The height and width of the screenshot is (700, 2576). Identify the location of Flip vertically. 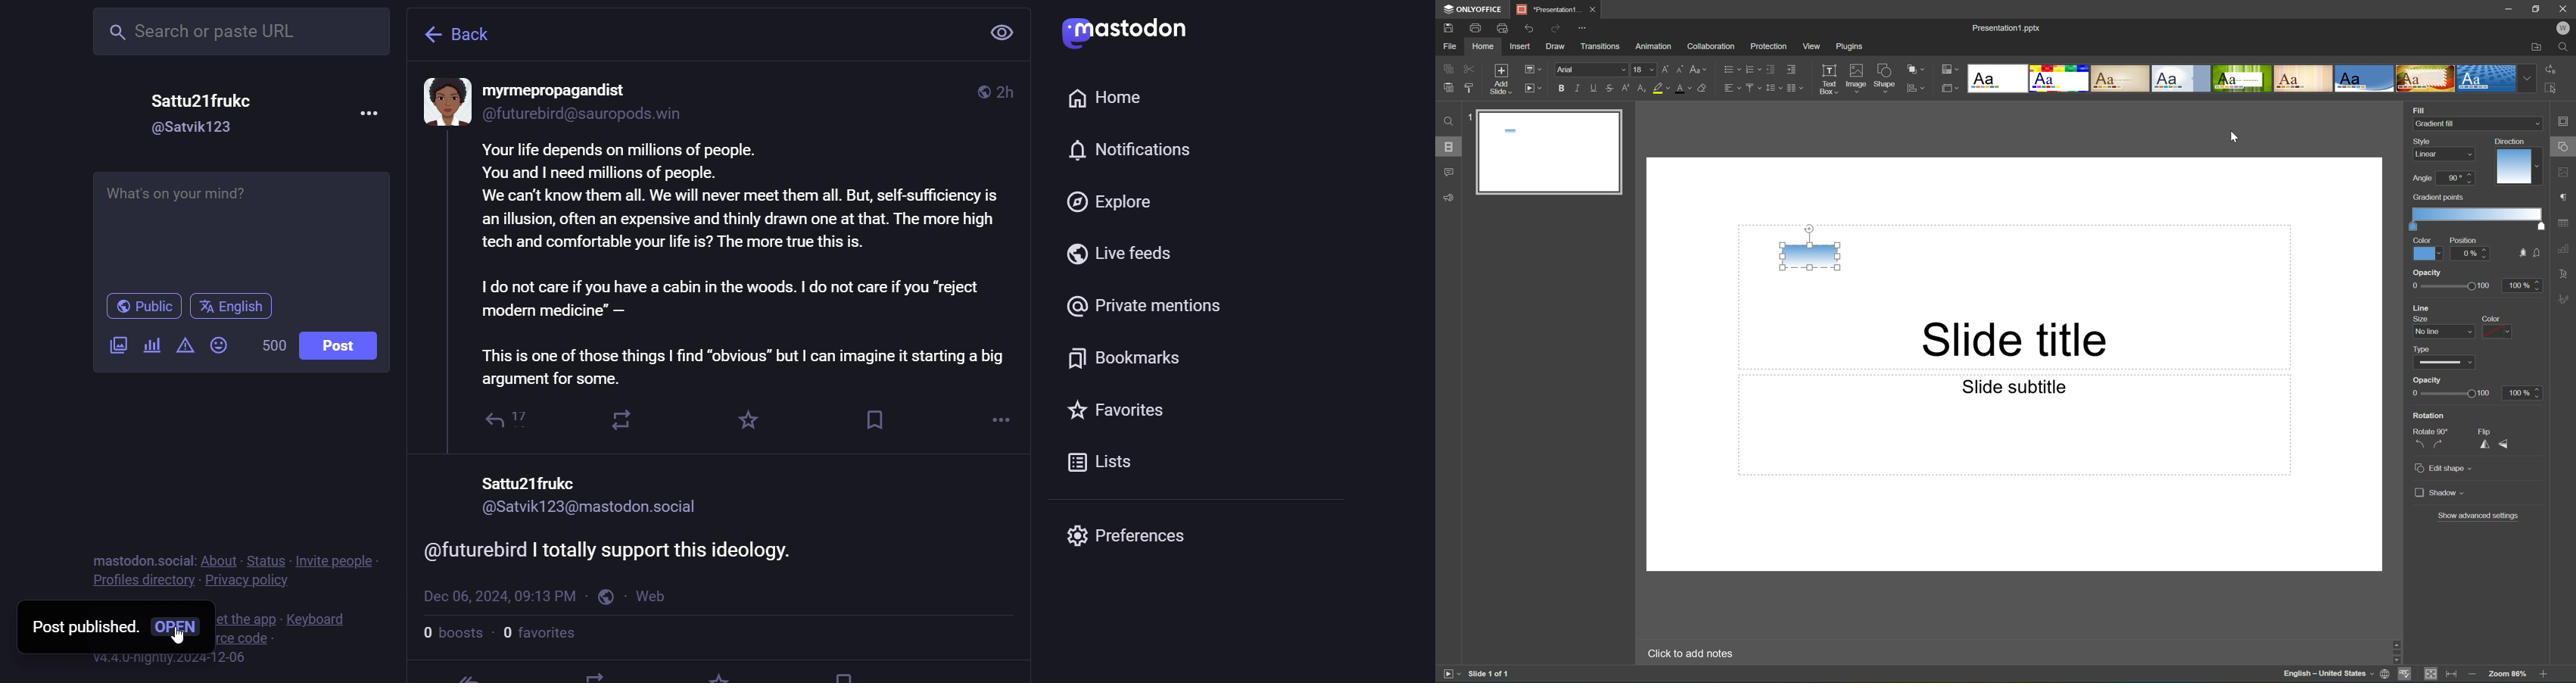
(2505, 444).